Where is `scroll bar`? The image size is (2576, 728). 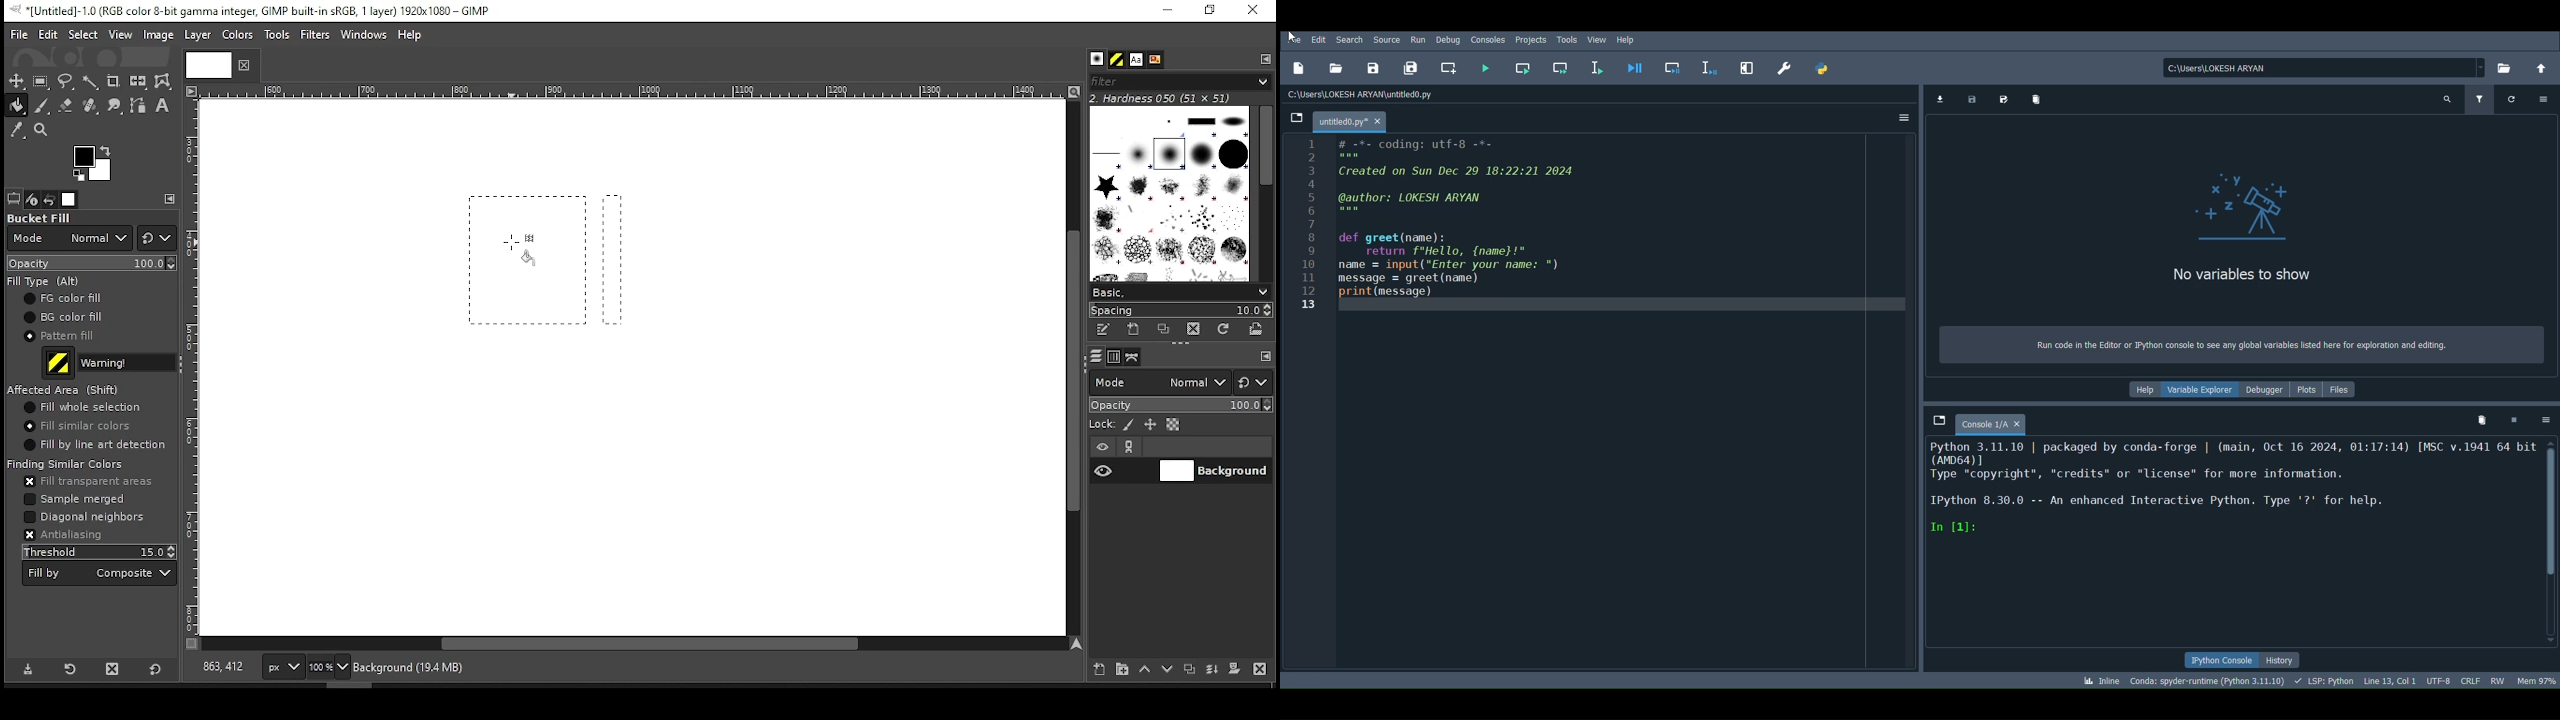
scroll bar is located at coordinates (634, 645).